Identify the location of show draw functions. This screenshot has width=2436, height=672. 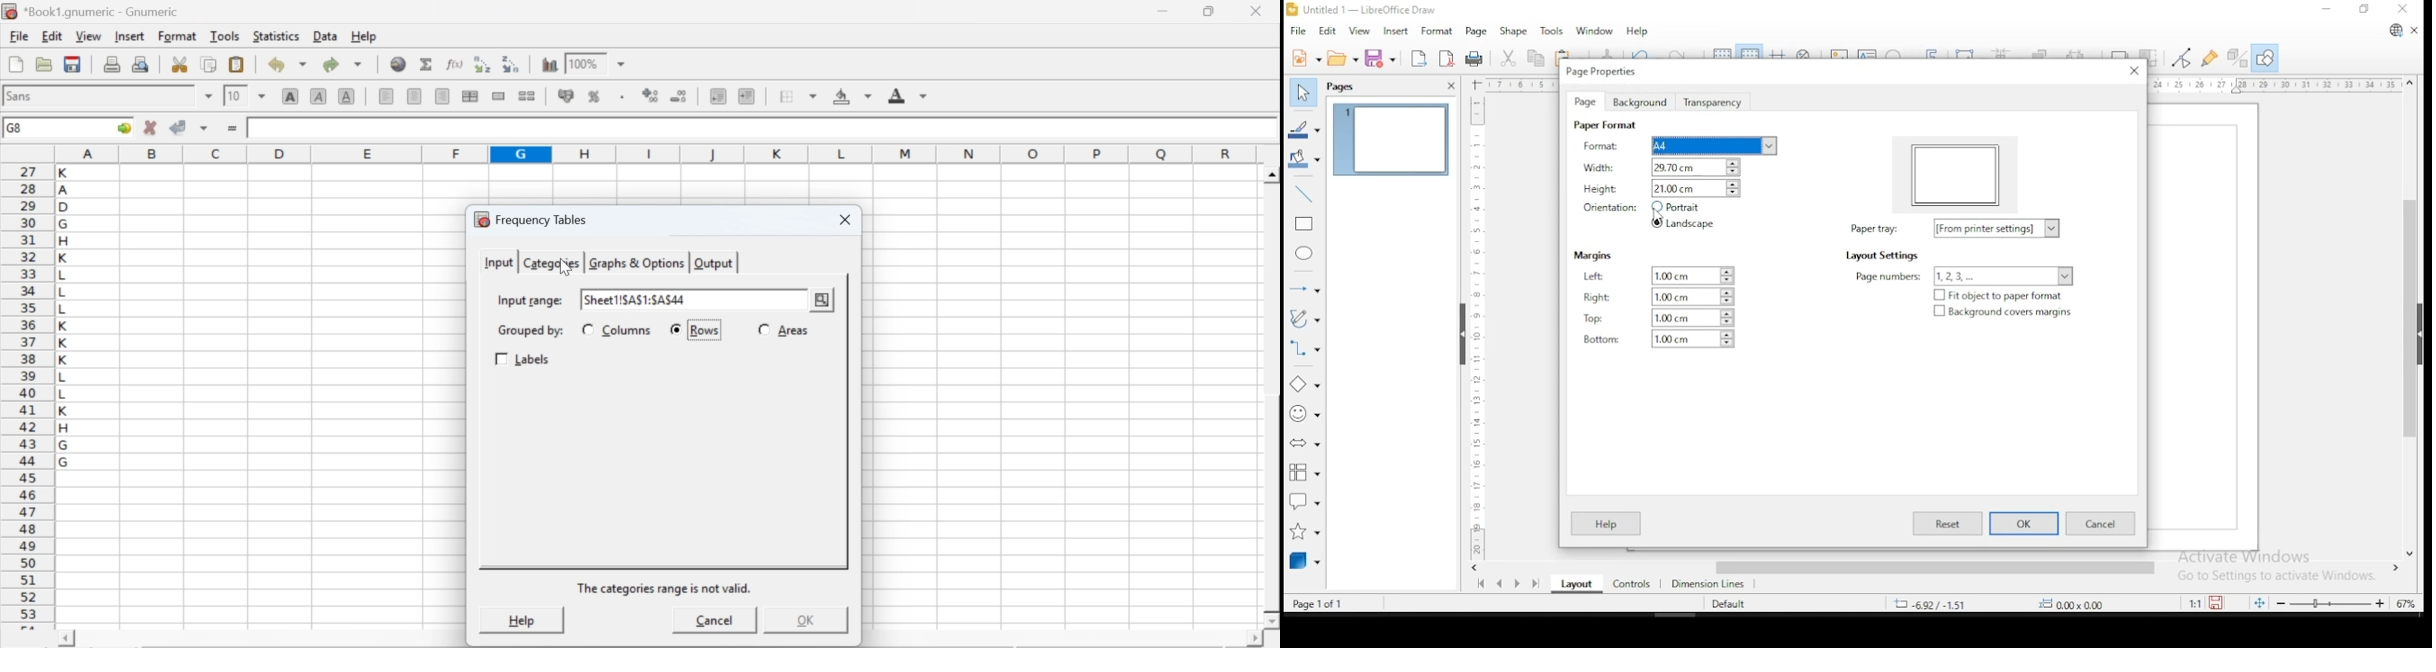
(2264, 58).